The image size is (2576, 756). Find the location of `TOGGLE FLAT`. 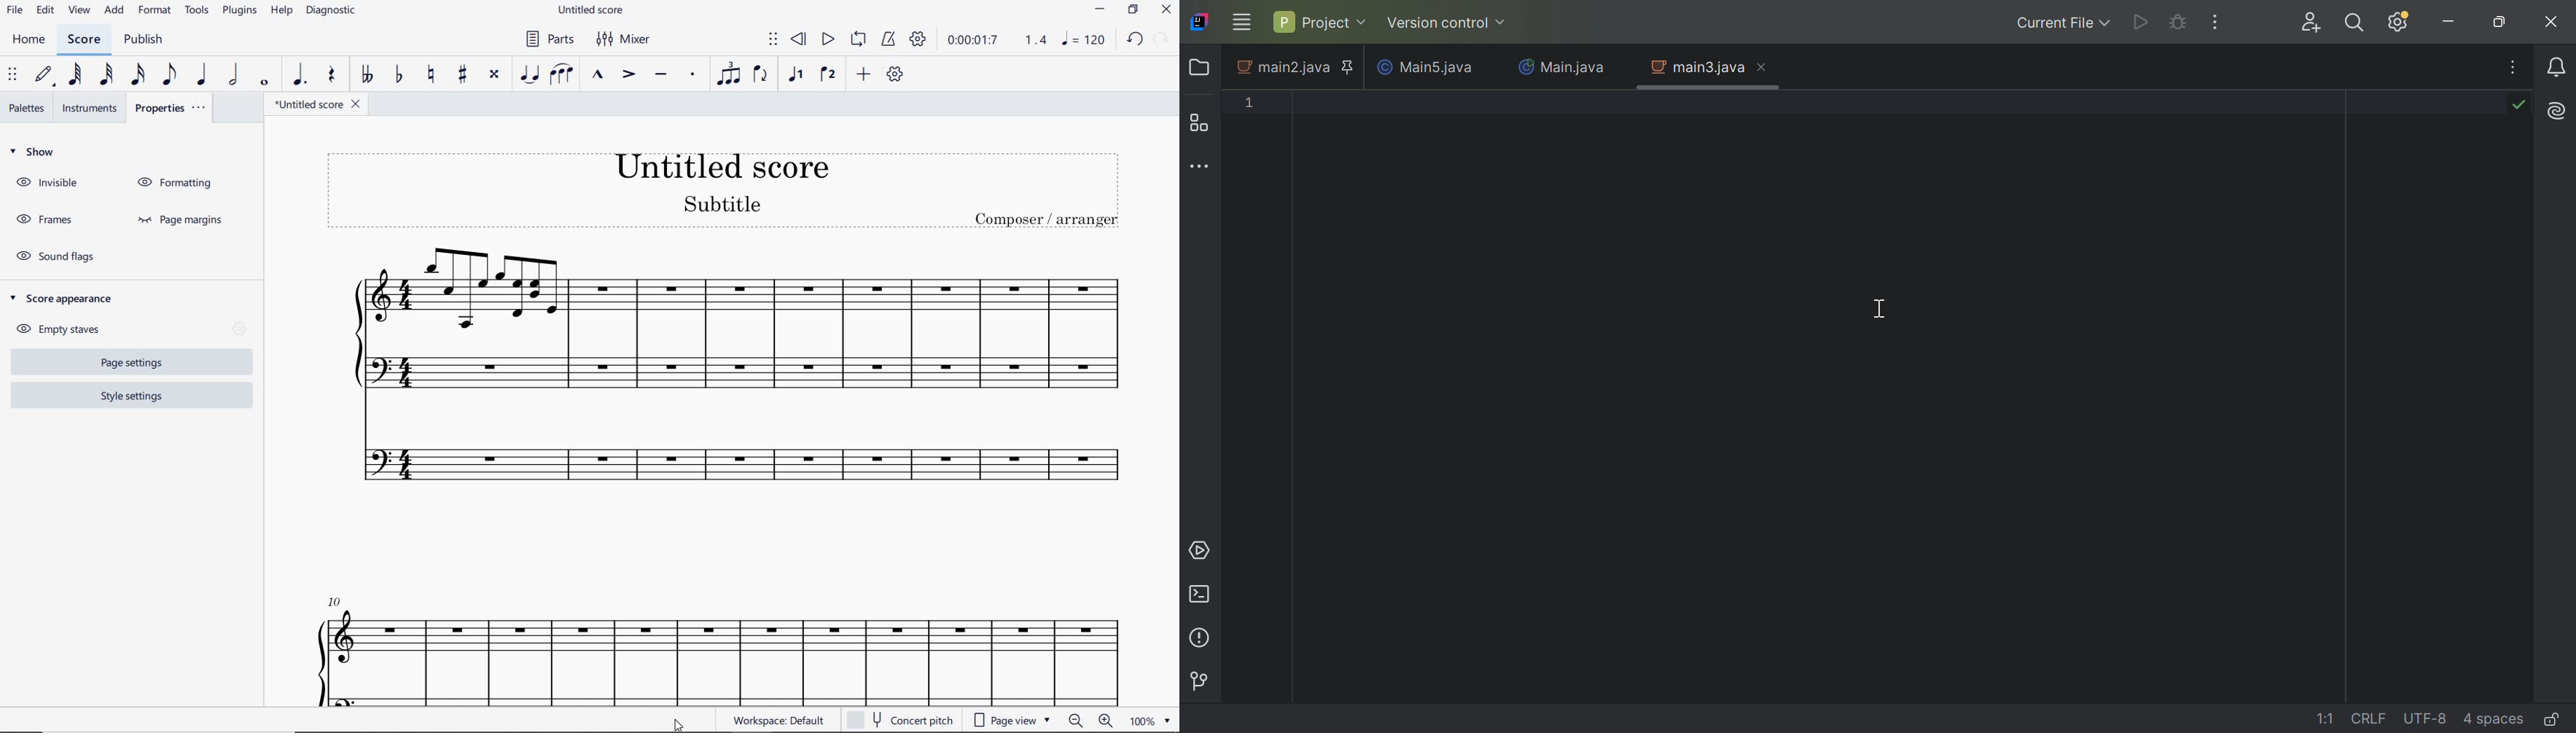

TOGGLE FLAT is located at coordinates (398, 73).